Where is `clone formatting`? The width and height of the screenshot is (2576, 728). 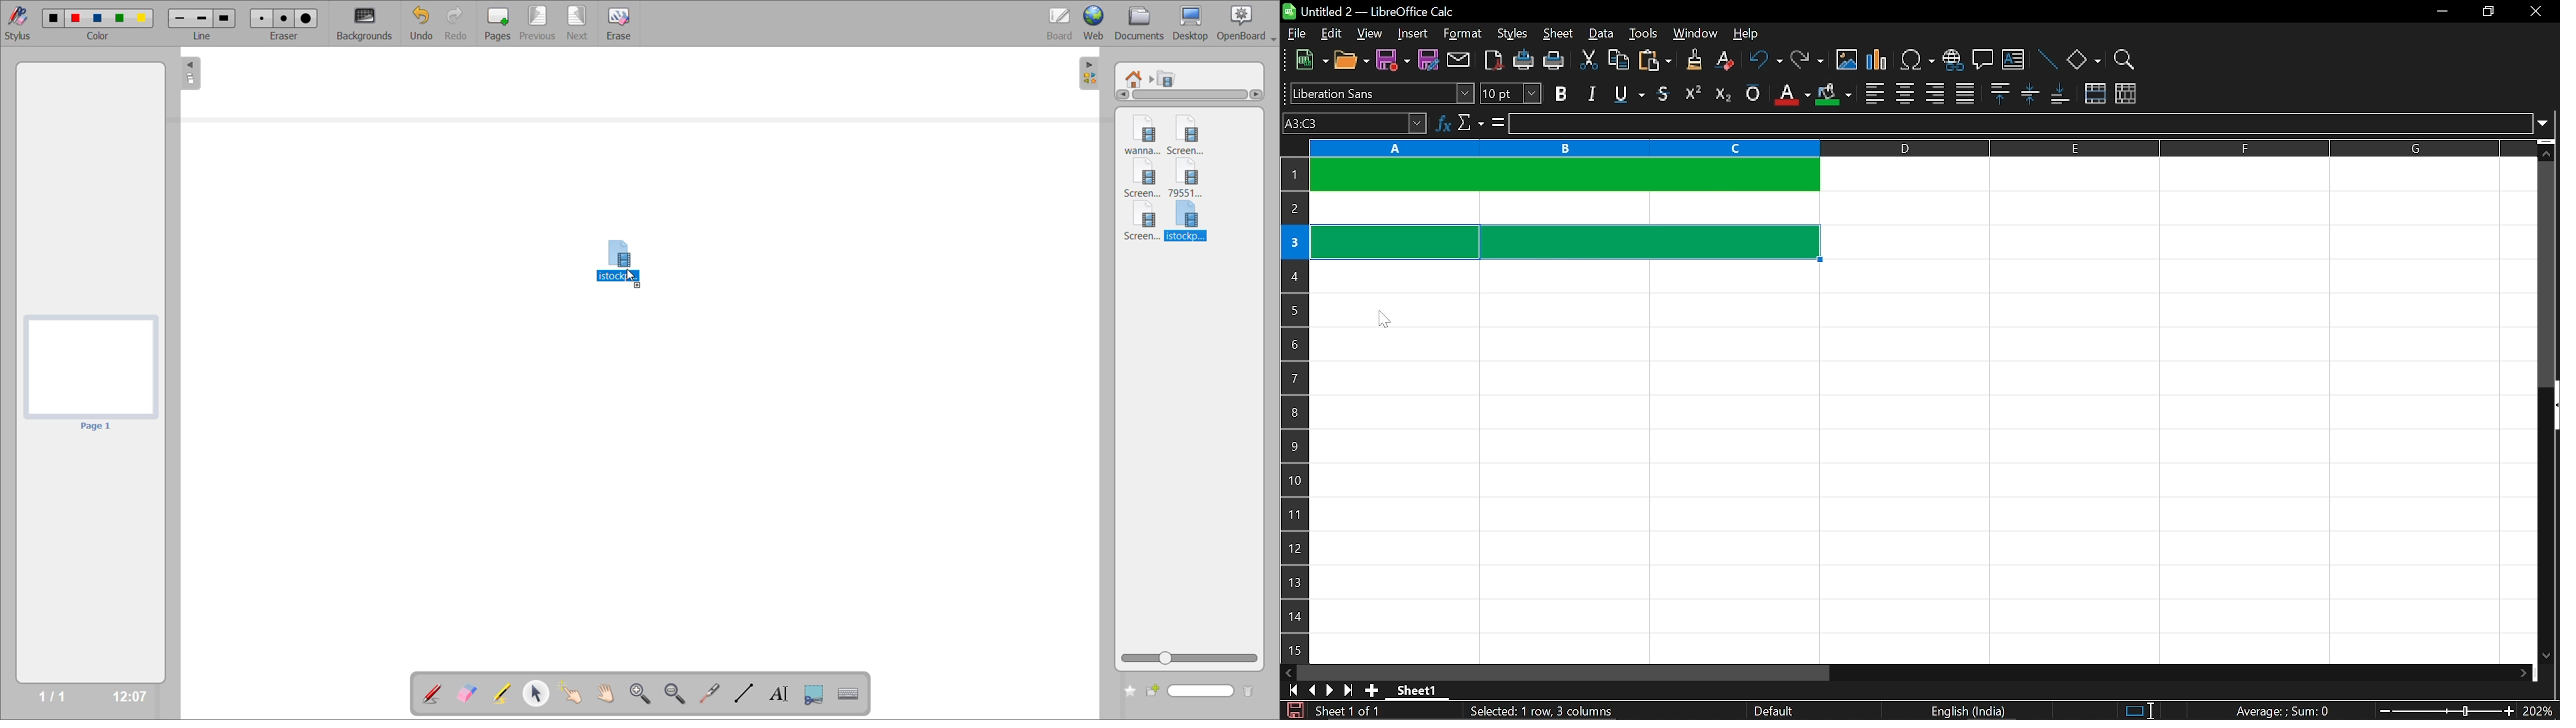
clone formatting is located at coordinates (1689, 60).